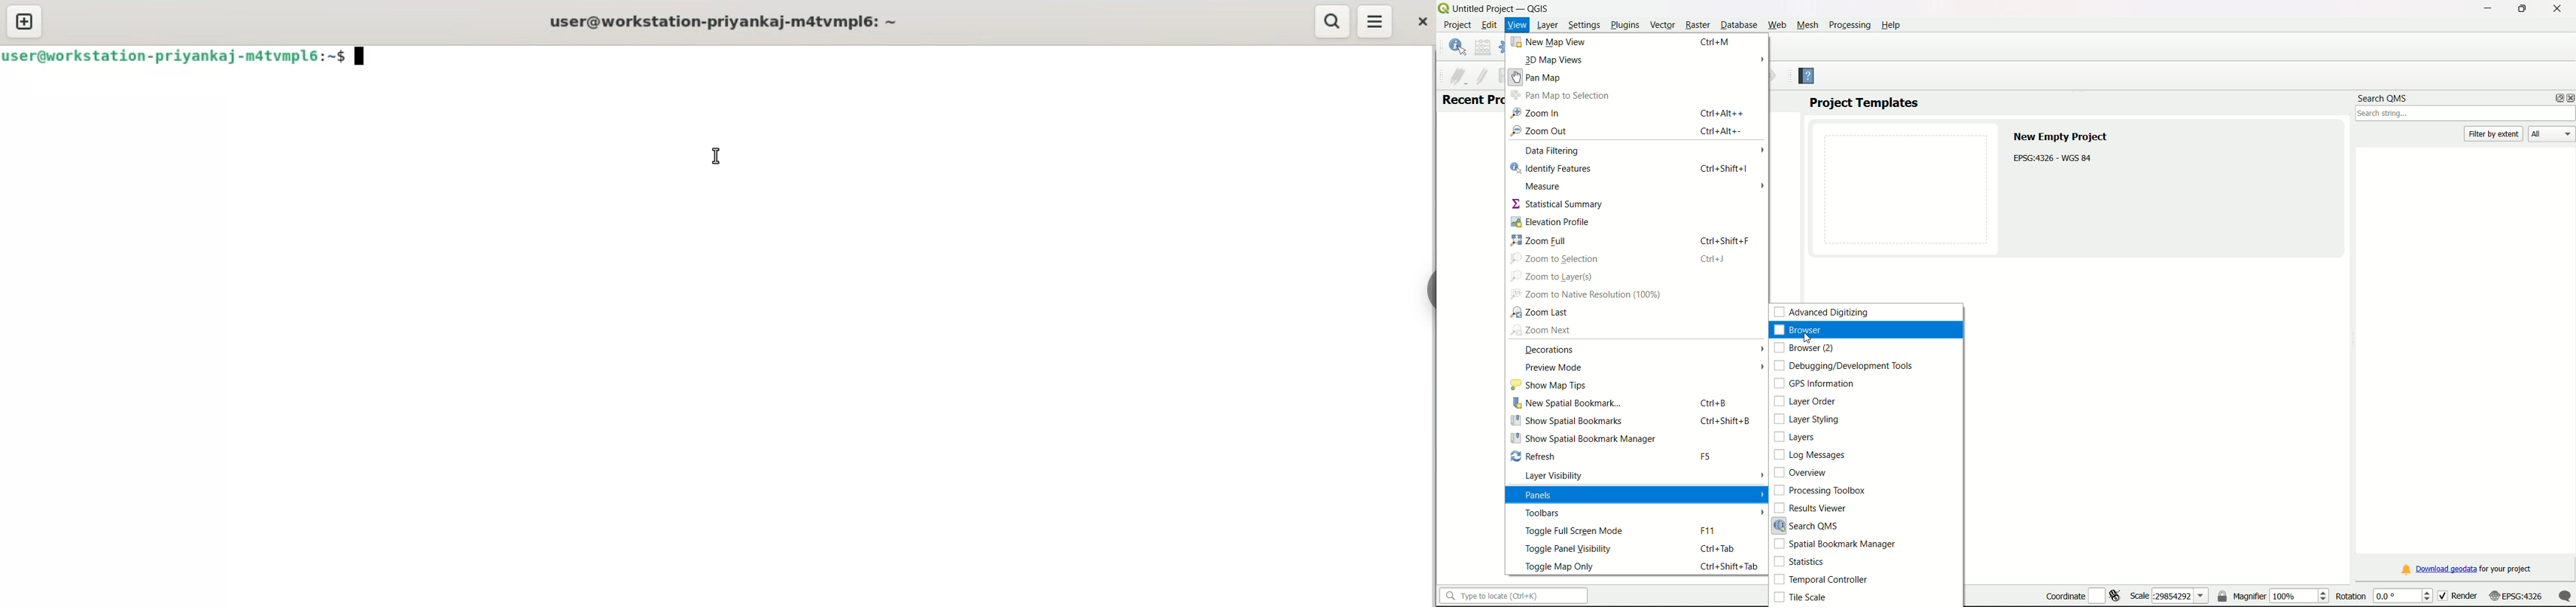  I want to click on search QMS, so click(1812, 526).